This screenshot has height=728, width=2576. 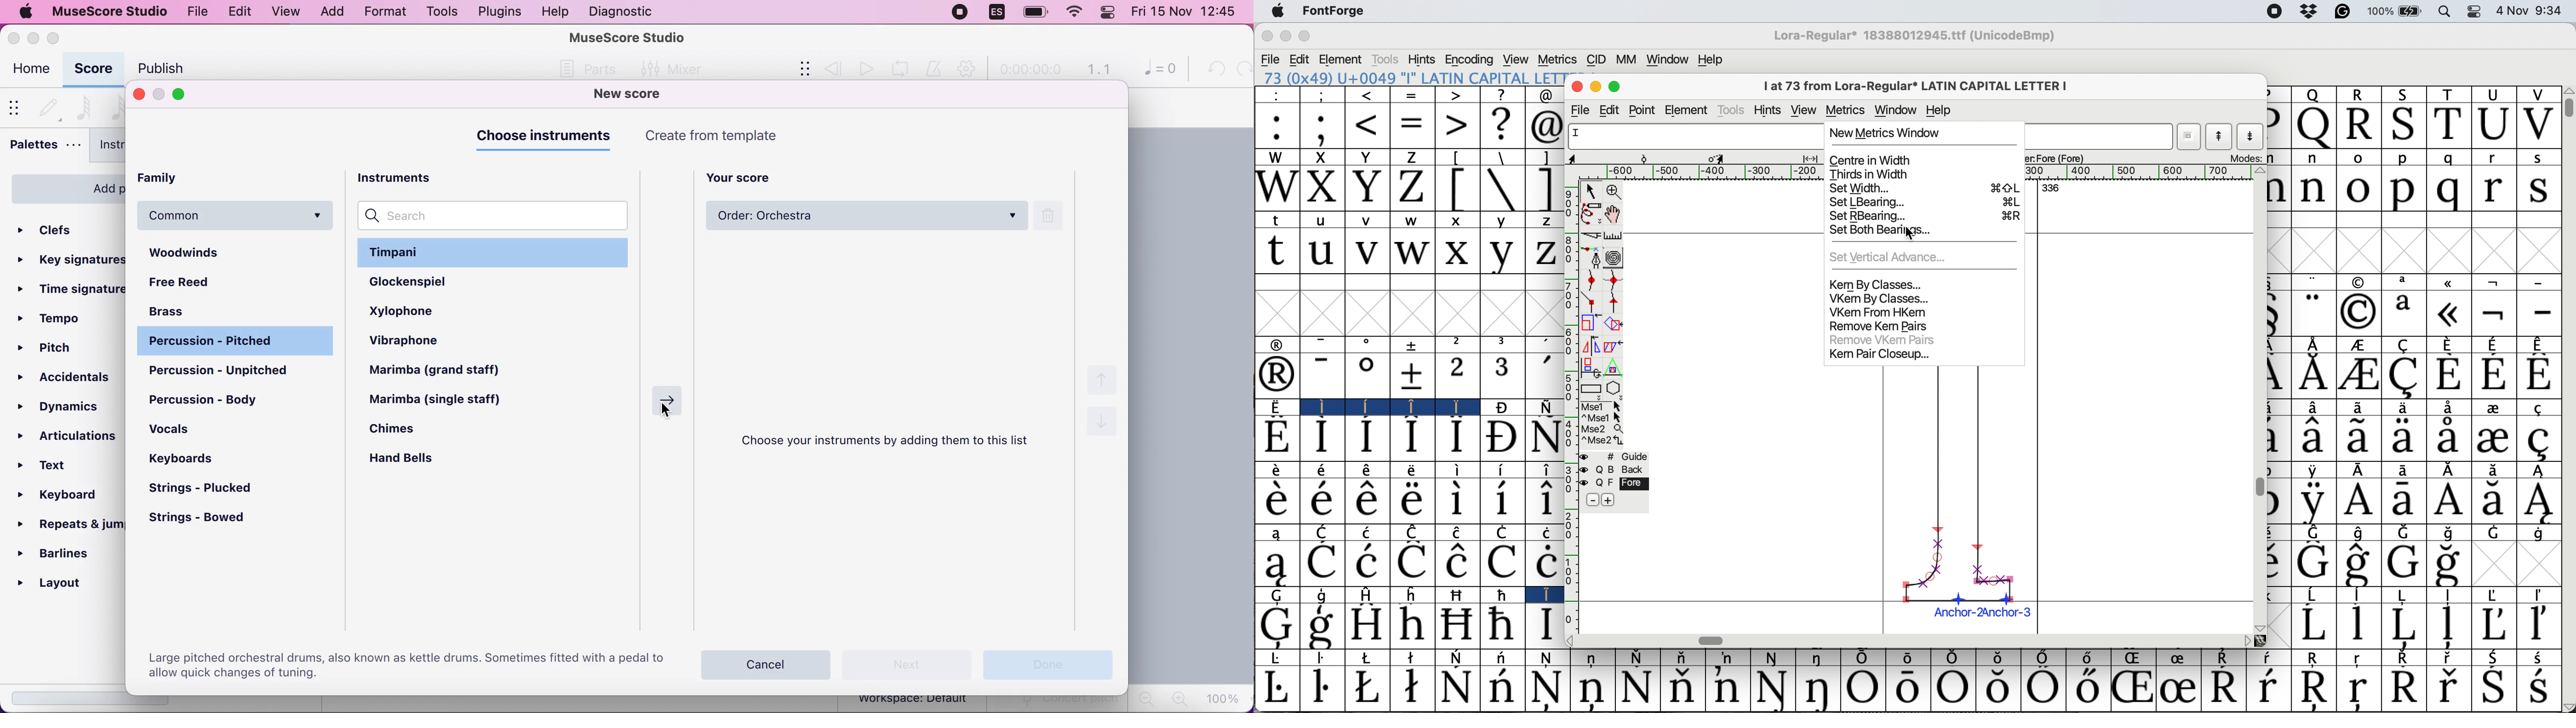 I want to click on cut splines in two, so click(x=1592, y=235).